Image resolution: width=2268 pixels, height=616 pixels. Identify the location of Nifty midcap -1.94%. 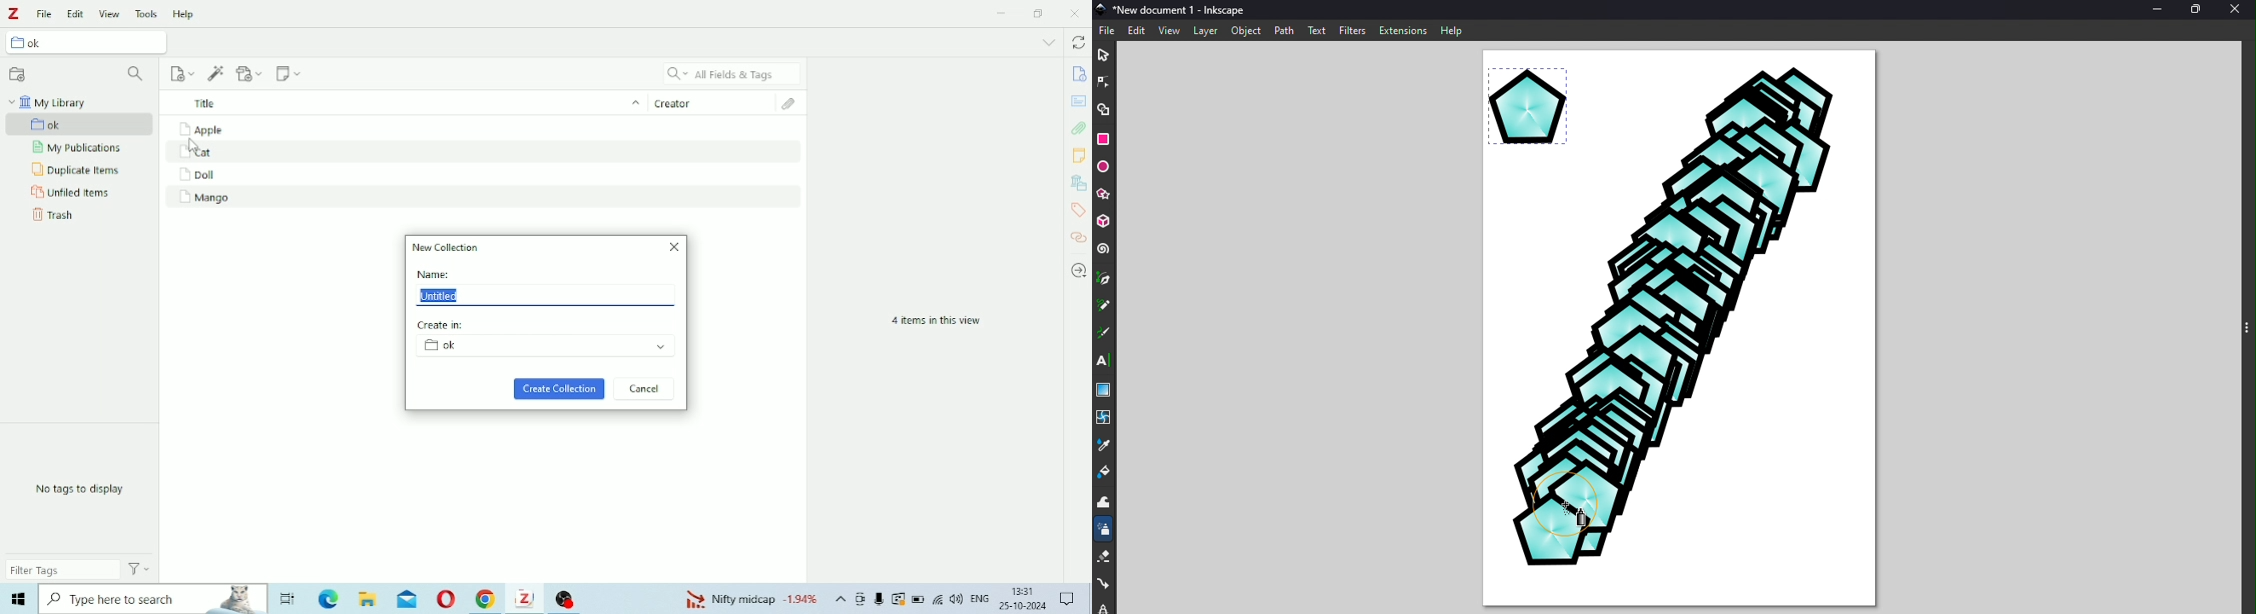
(749, 598).